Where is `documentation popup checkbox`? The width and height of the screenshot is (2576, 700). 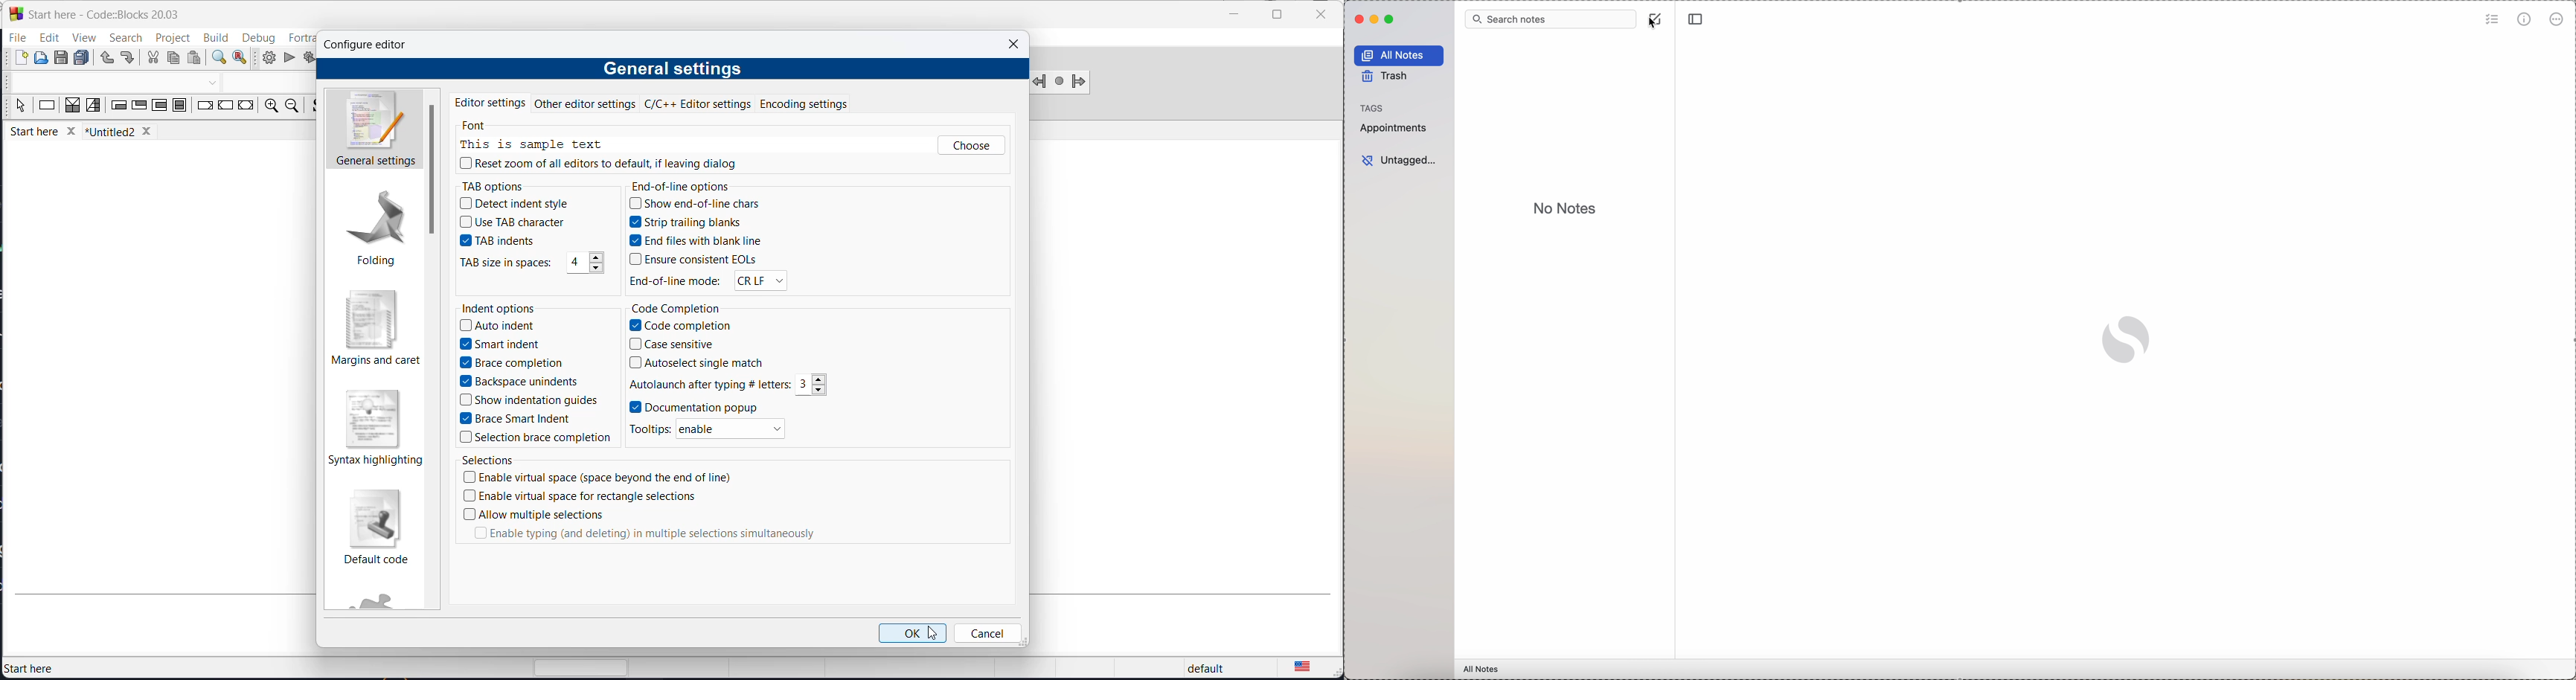 documentation popup checkbox is located at coordinates (725, 408).